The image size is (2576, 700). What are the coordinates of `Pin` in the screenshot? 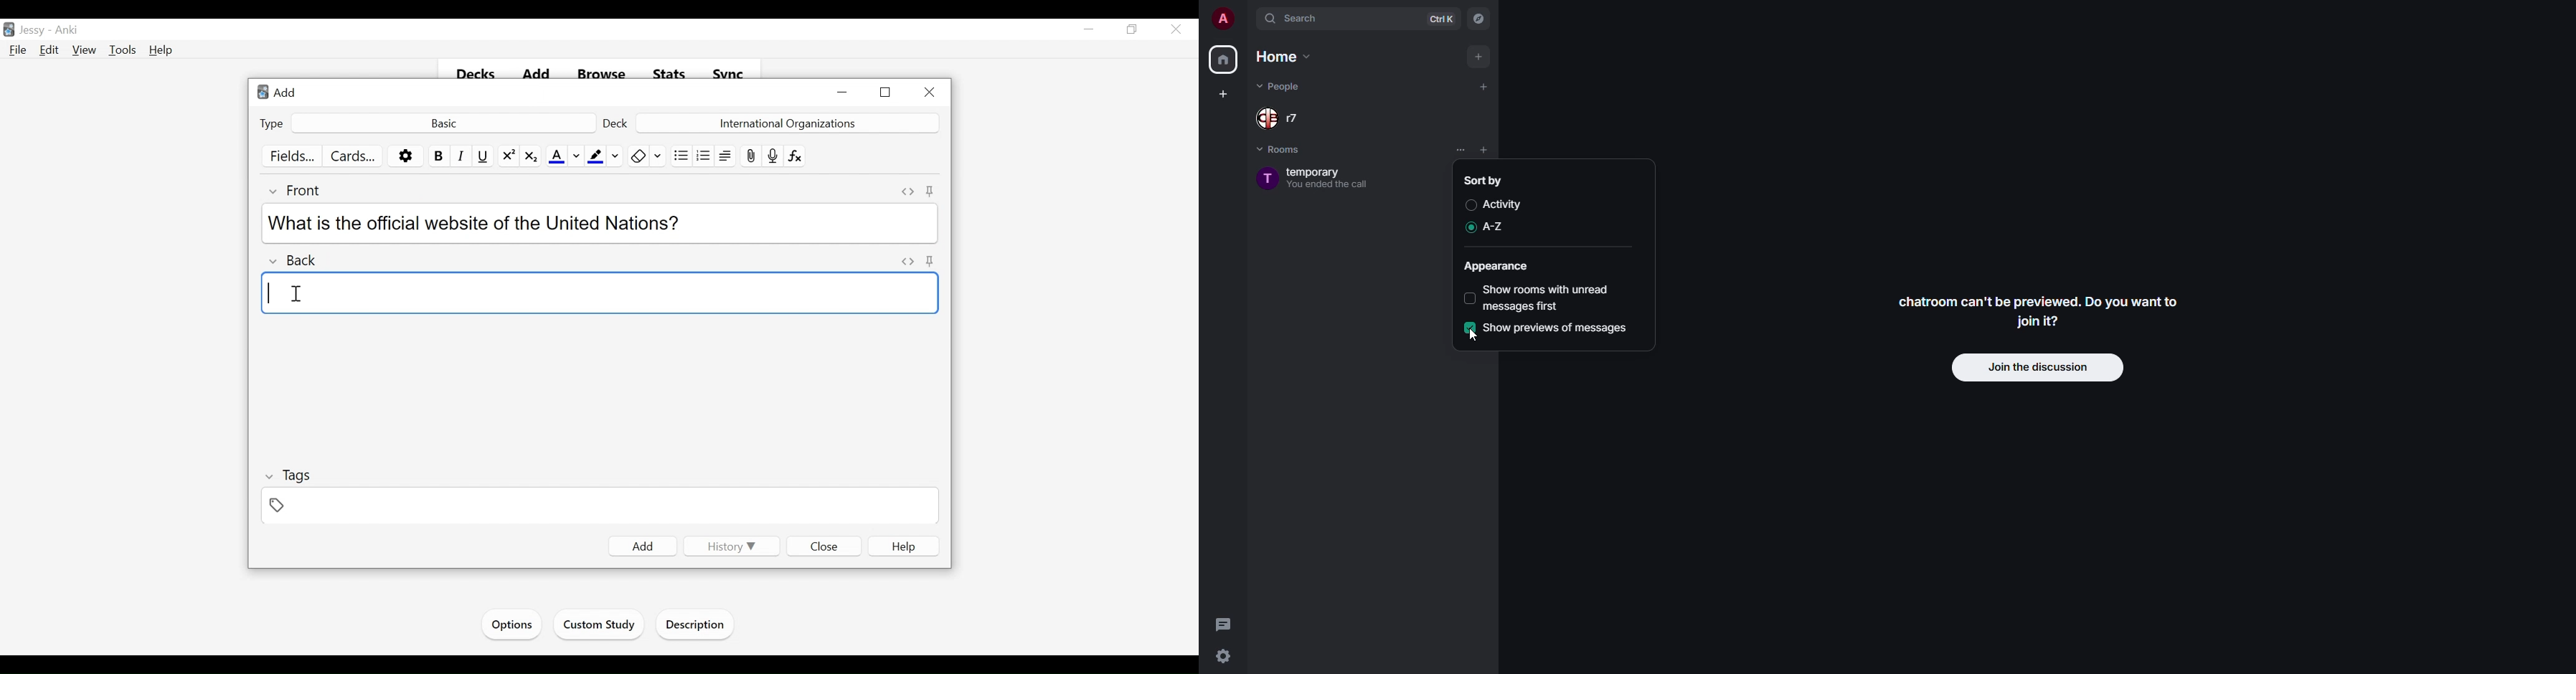 It's located at (931, 261).